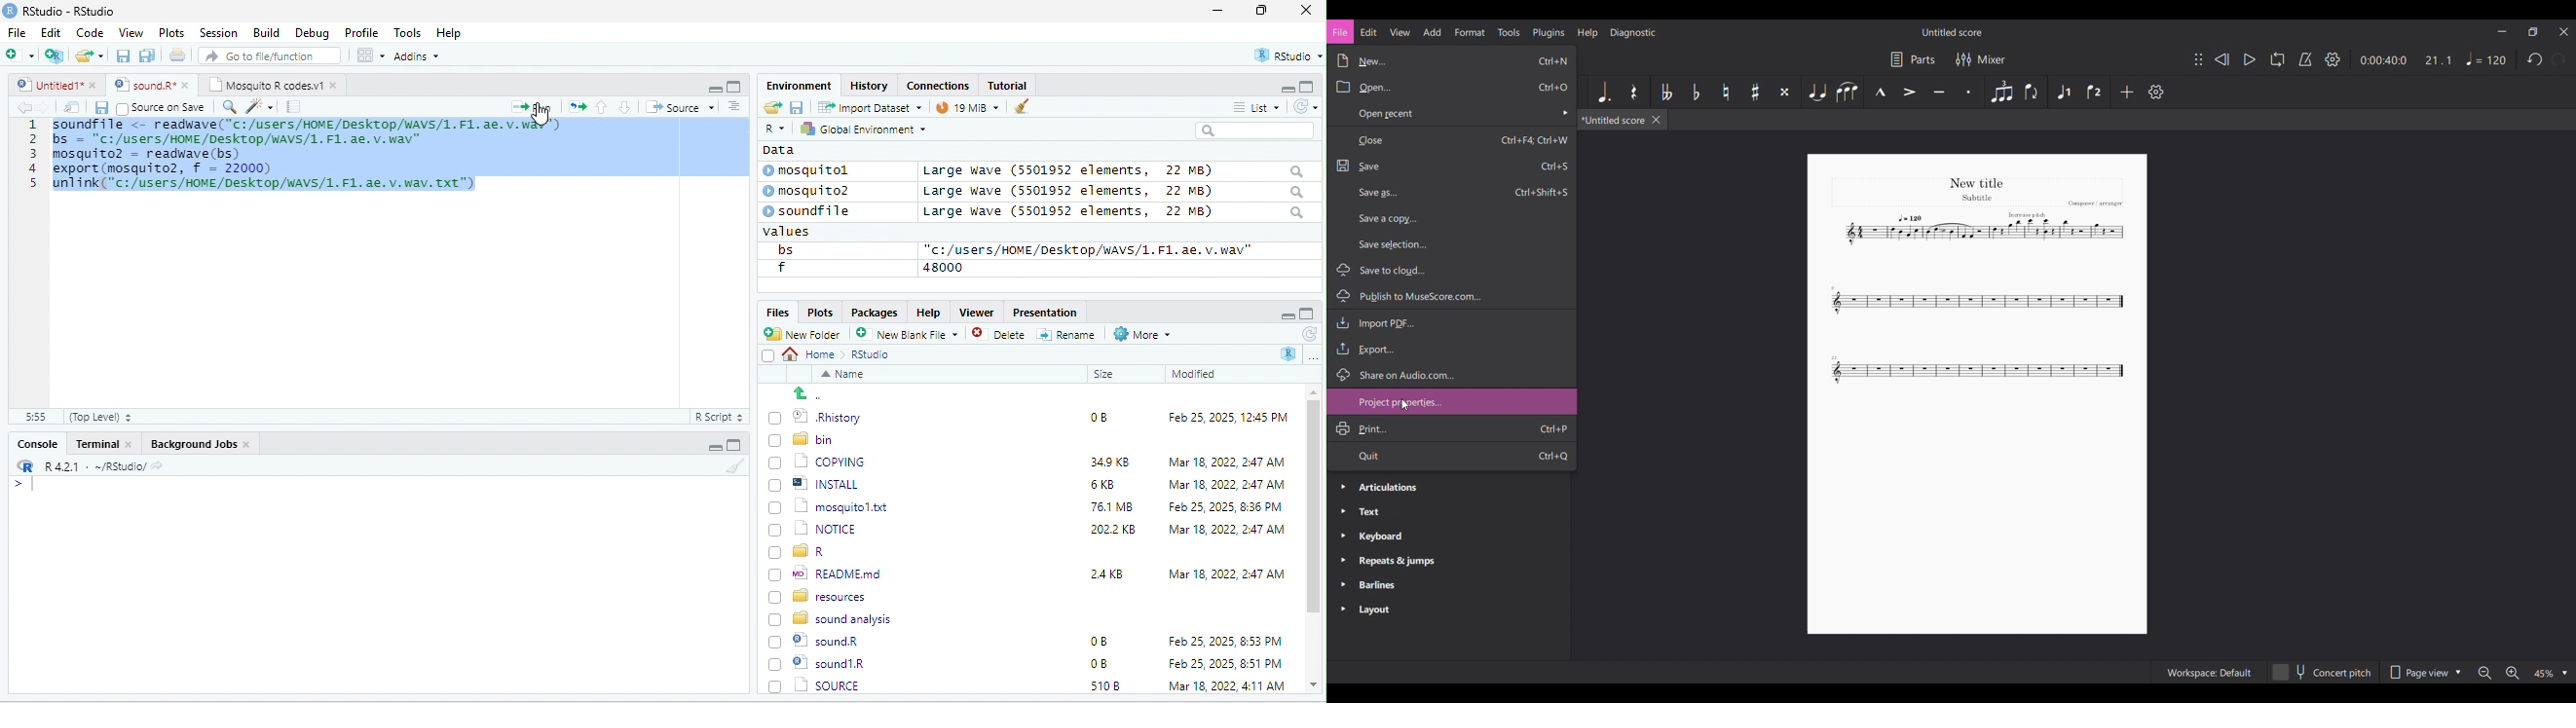 The image size is (2576, 728). What do you see at coordinates (2095, 92) in the screenshot?
I see `Voice 2` at bounding box center [2095, 92].